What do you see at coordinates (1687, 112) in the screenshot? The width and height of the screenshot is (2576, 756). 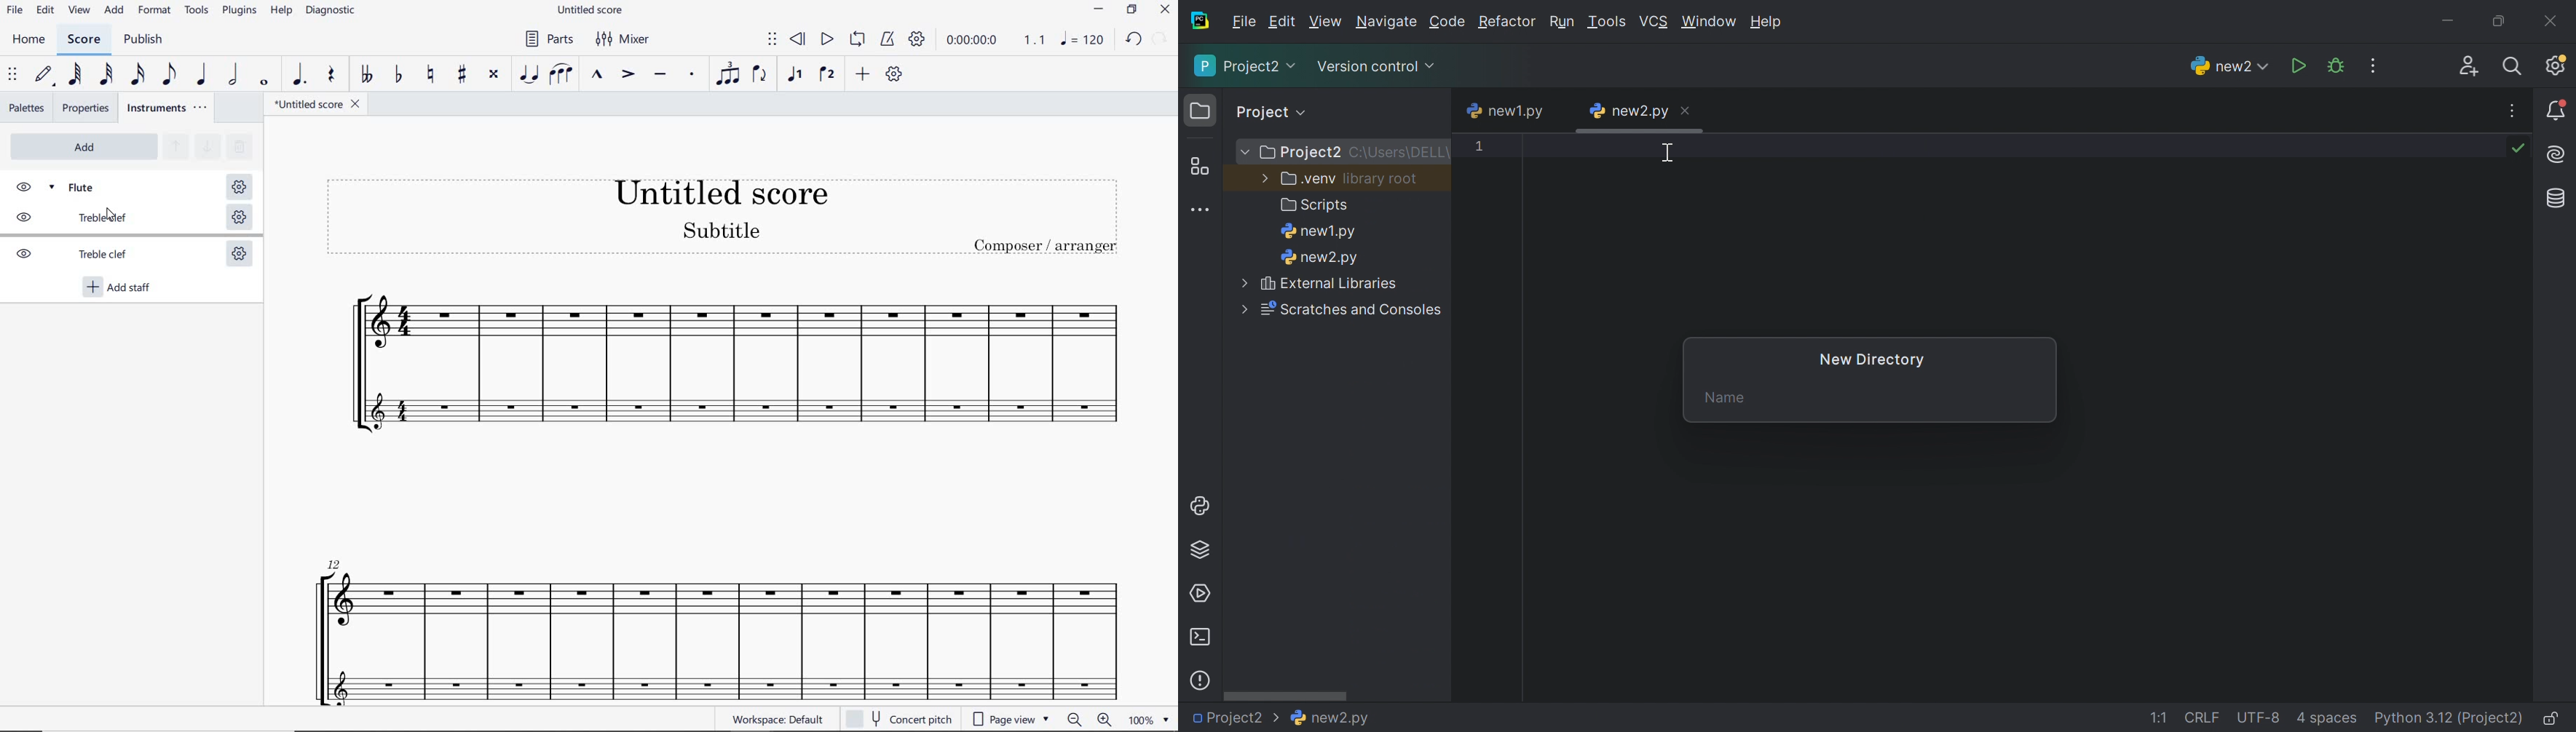 I see `Close` at bounding box center [1687, 112].